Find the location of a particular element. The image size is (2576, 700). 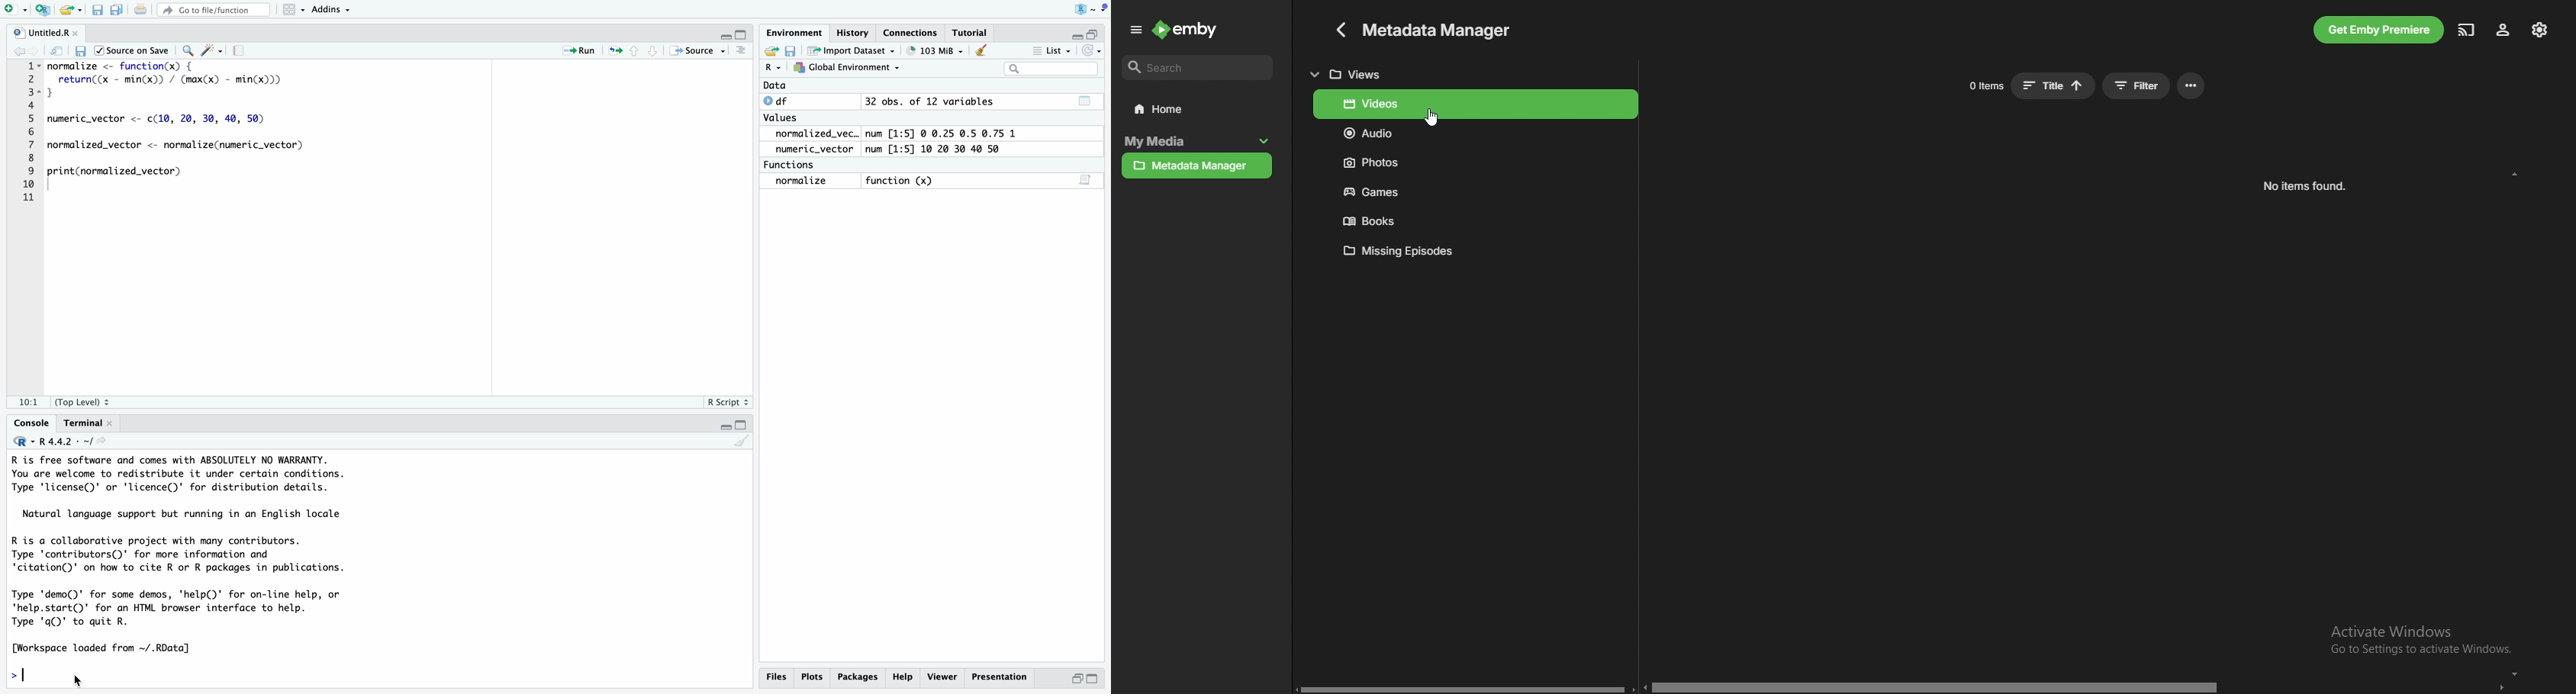

10:1 is located at coordinates (28, 399).